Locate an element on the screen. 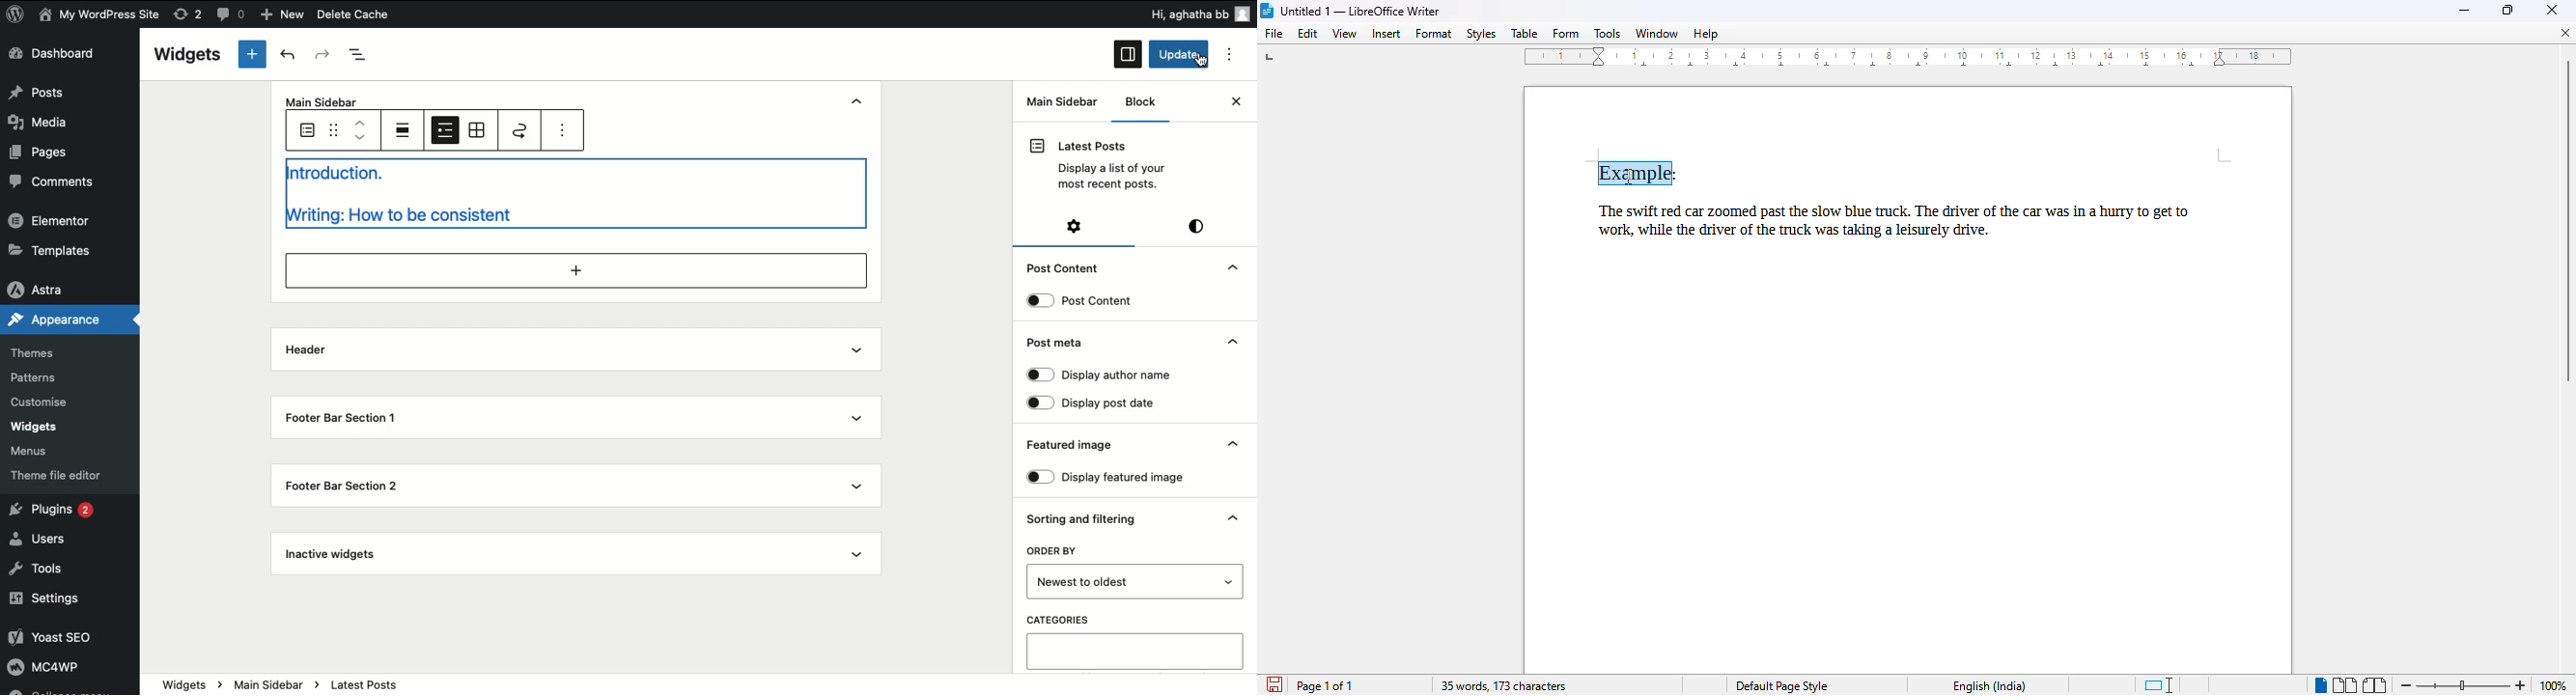 The height and width of the screenshot is (700, 2576). Tools is located at coordinates (40, 569).